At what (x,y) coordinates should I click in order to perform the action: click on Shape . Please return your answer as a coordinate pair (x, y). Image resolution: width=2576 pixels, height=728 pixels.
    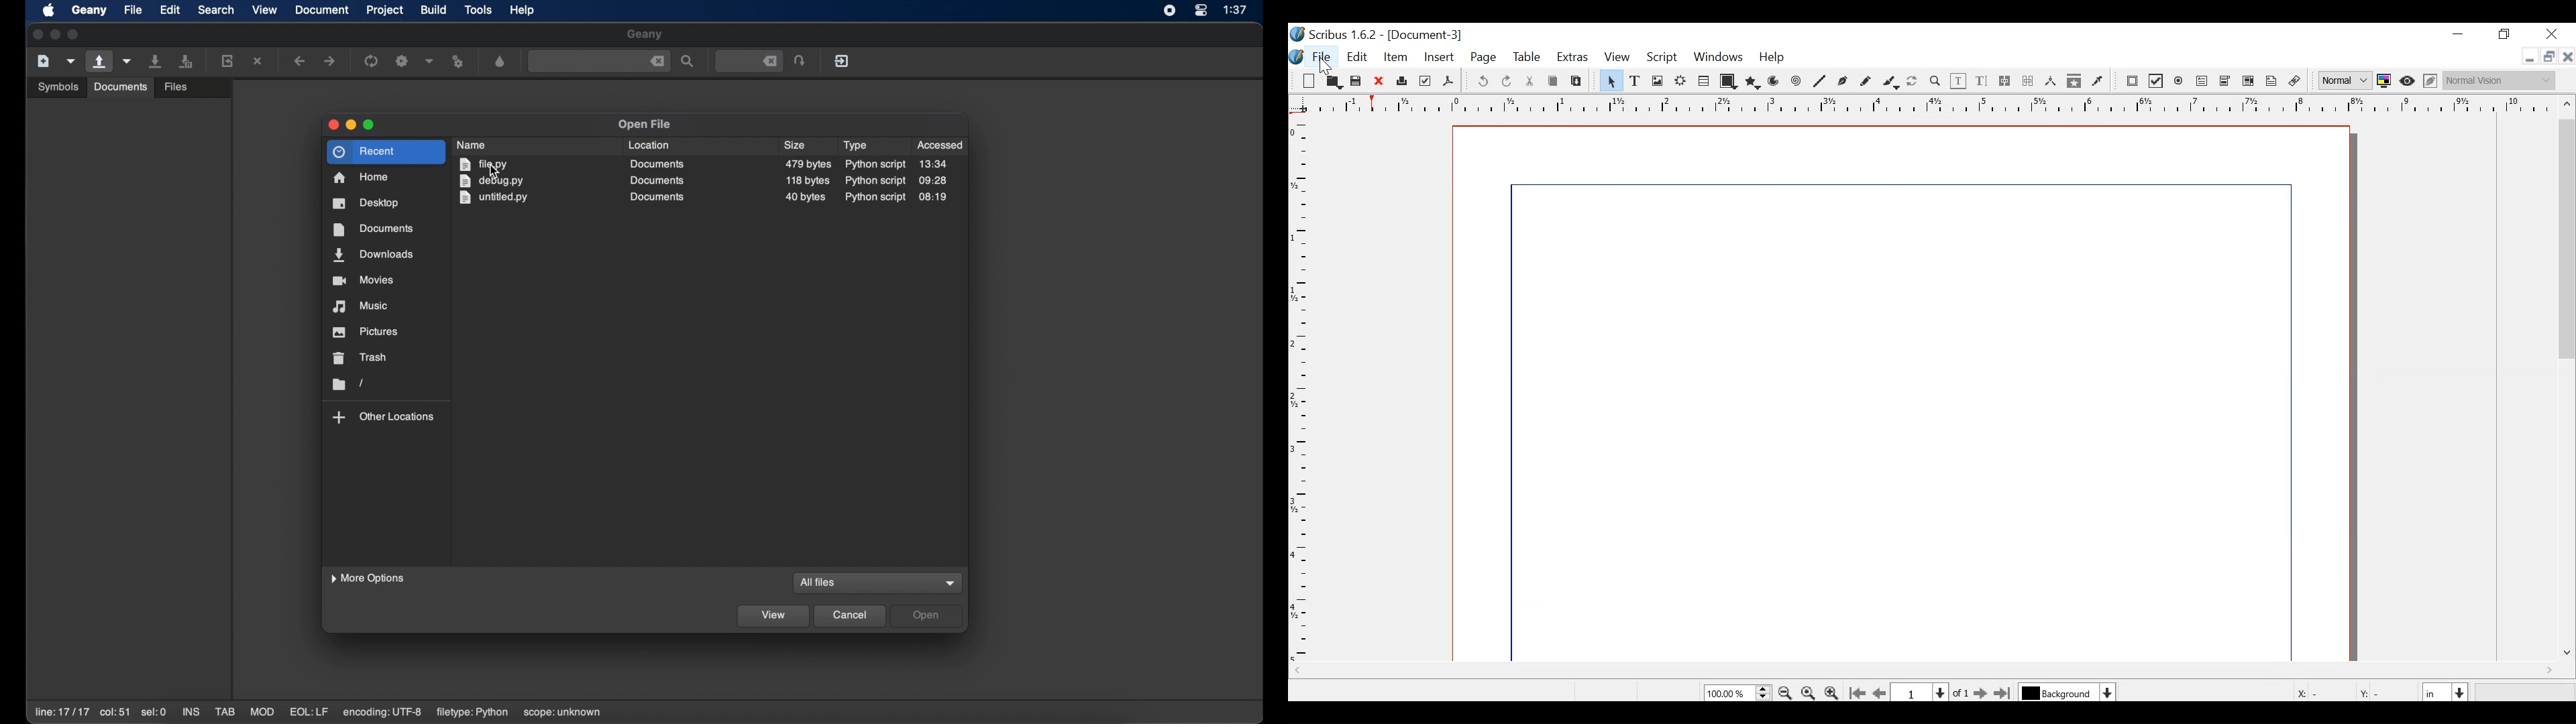
    Looking at the image, I should click on (1728, 81).